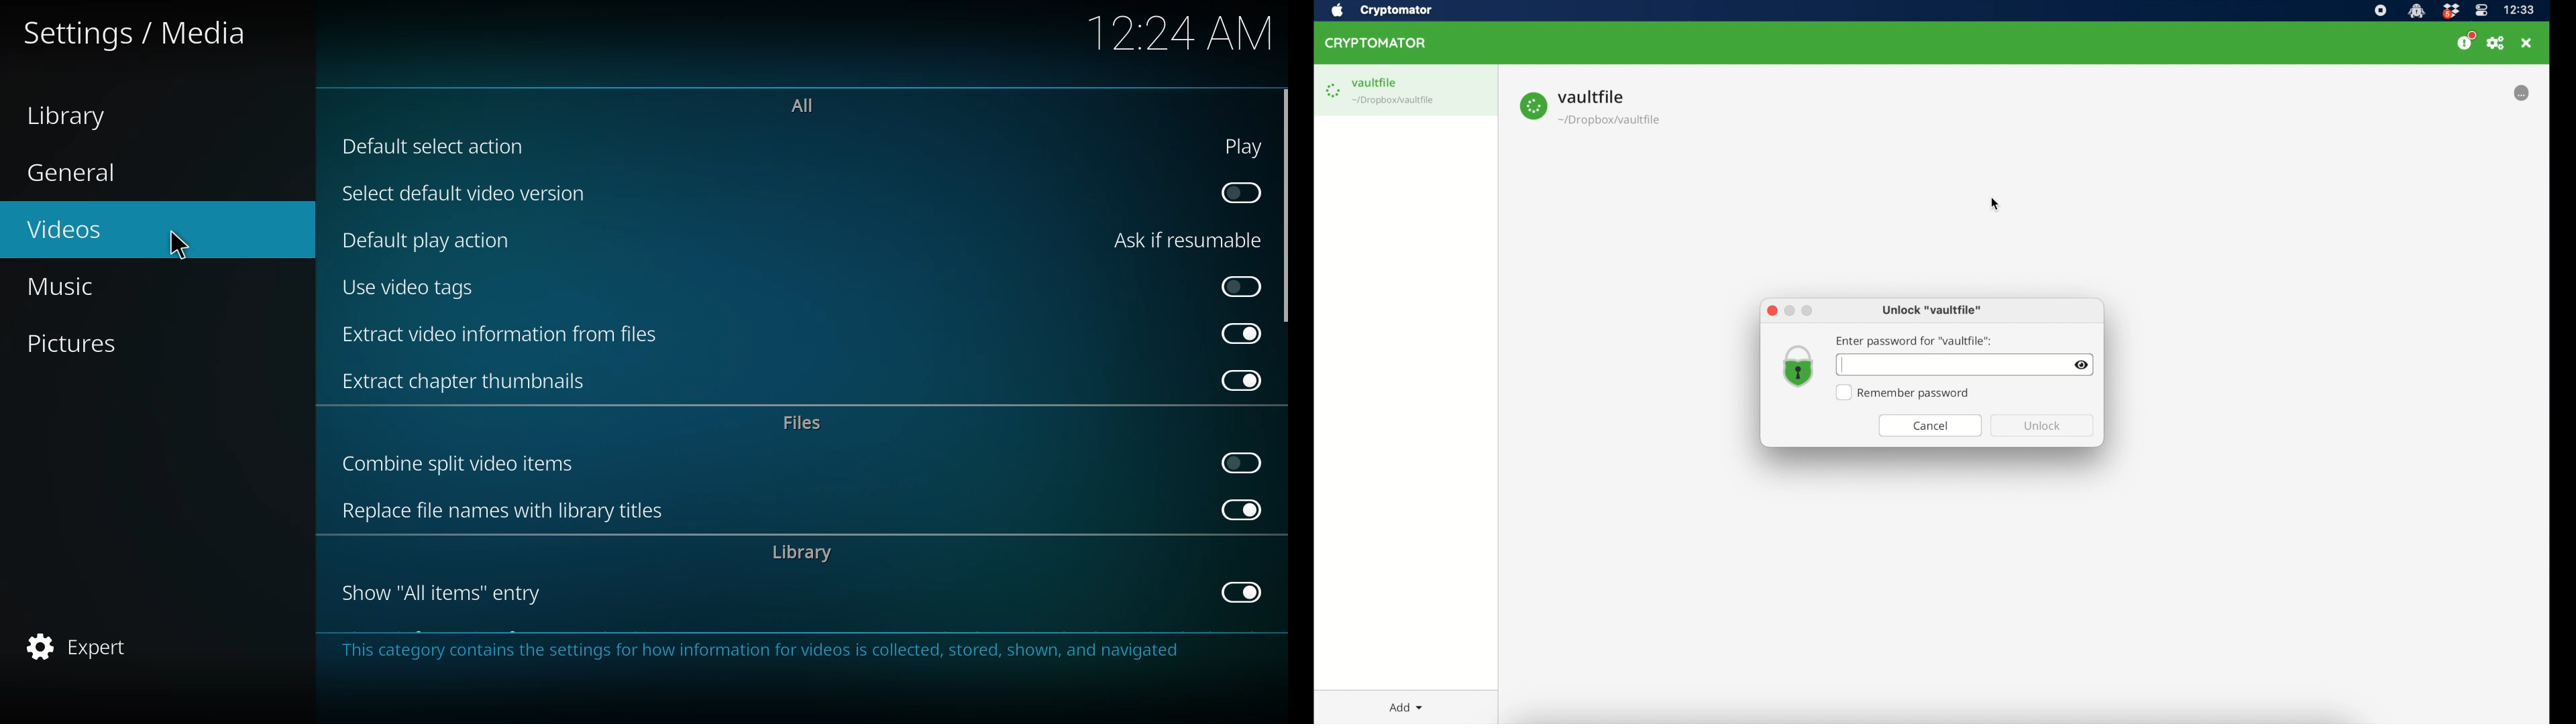  I want to click on info, so click(771, 653).